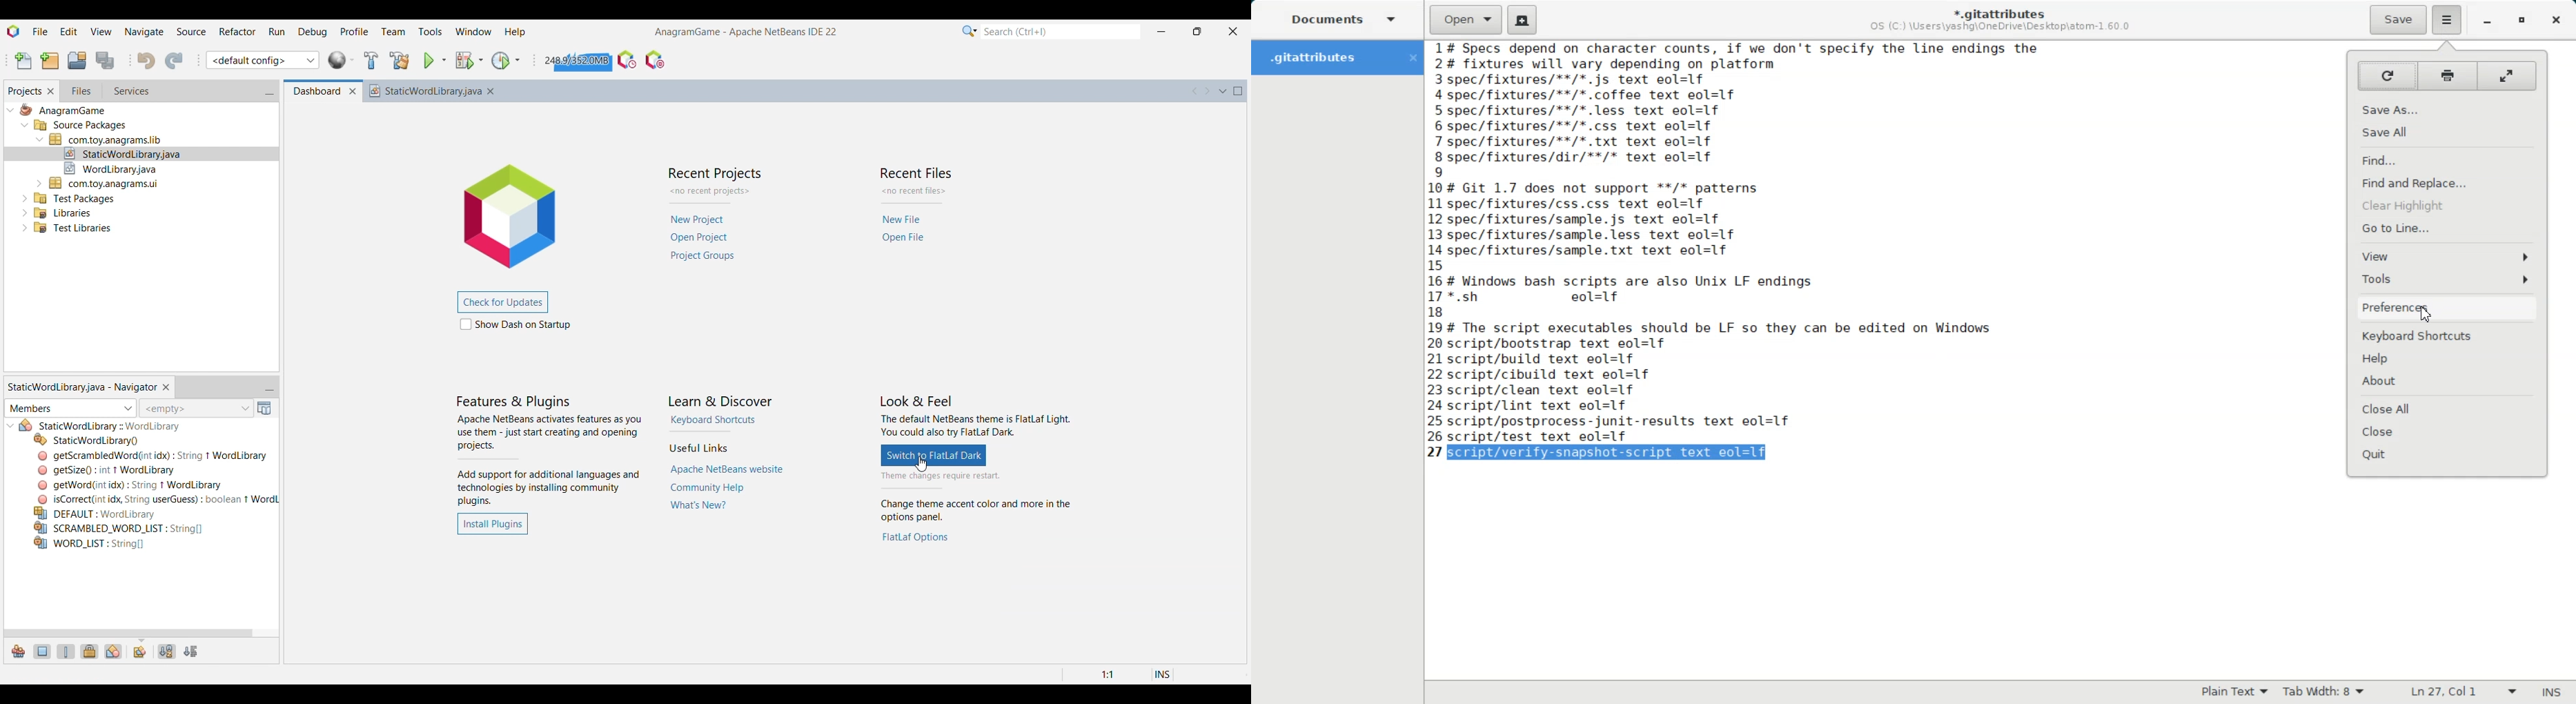 Image resolution: width=2576 pixels, height=728 pixels. I want to click on Current project and software name, so click(746, 32).